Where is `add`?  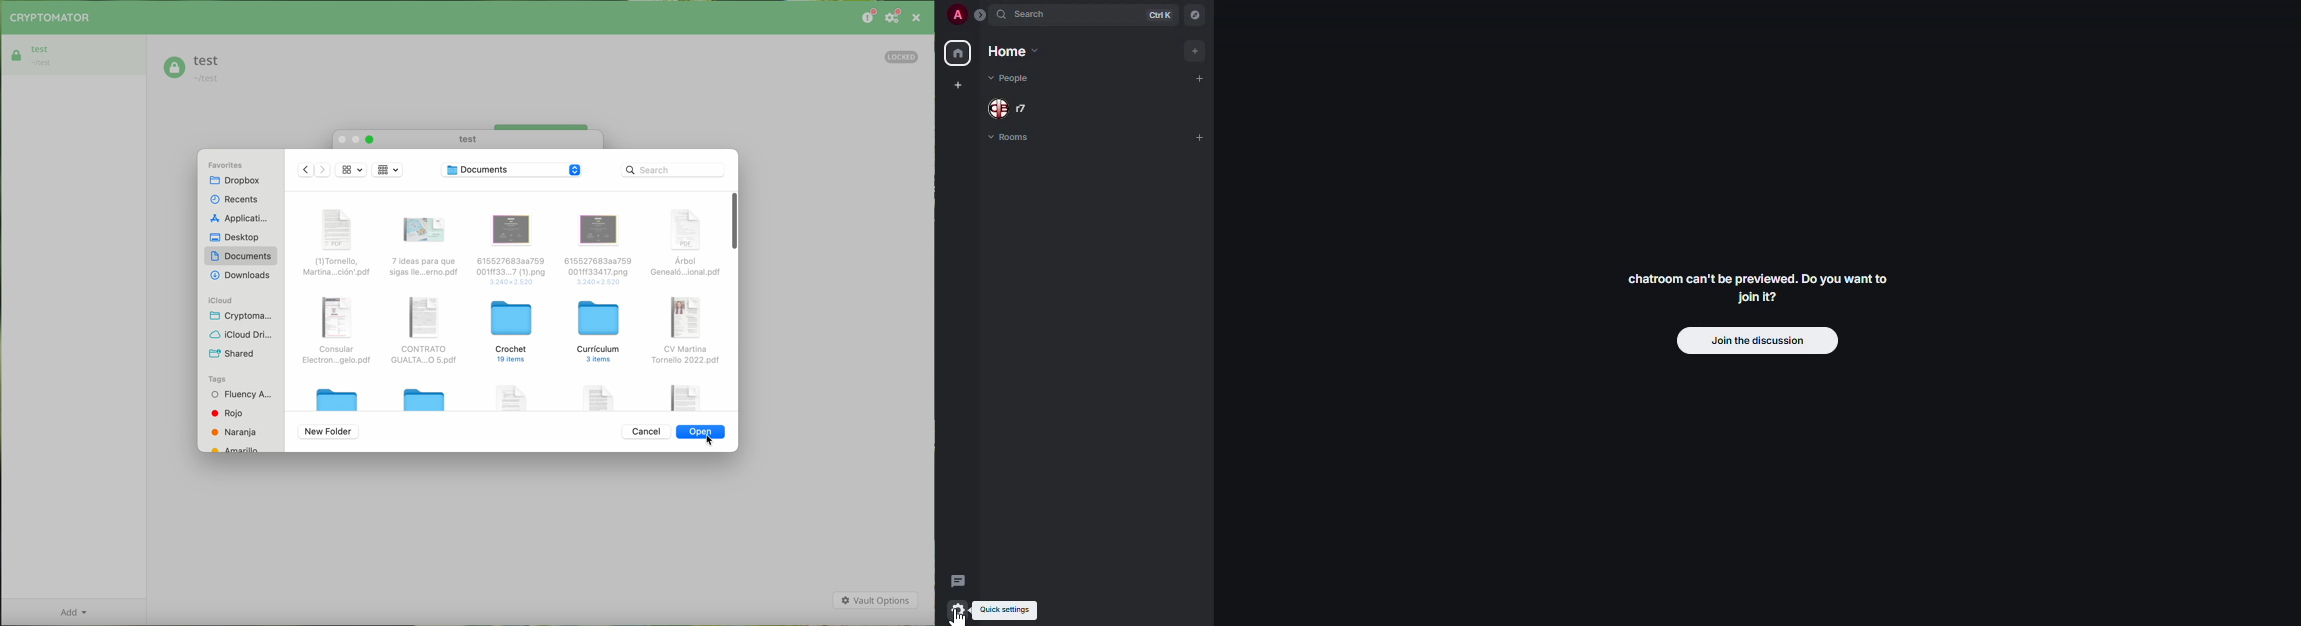 add is located at coordinates (1200, 78).